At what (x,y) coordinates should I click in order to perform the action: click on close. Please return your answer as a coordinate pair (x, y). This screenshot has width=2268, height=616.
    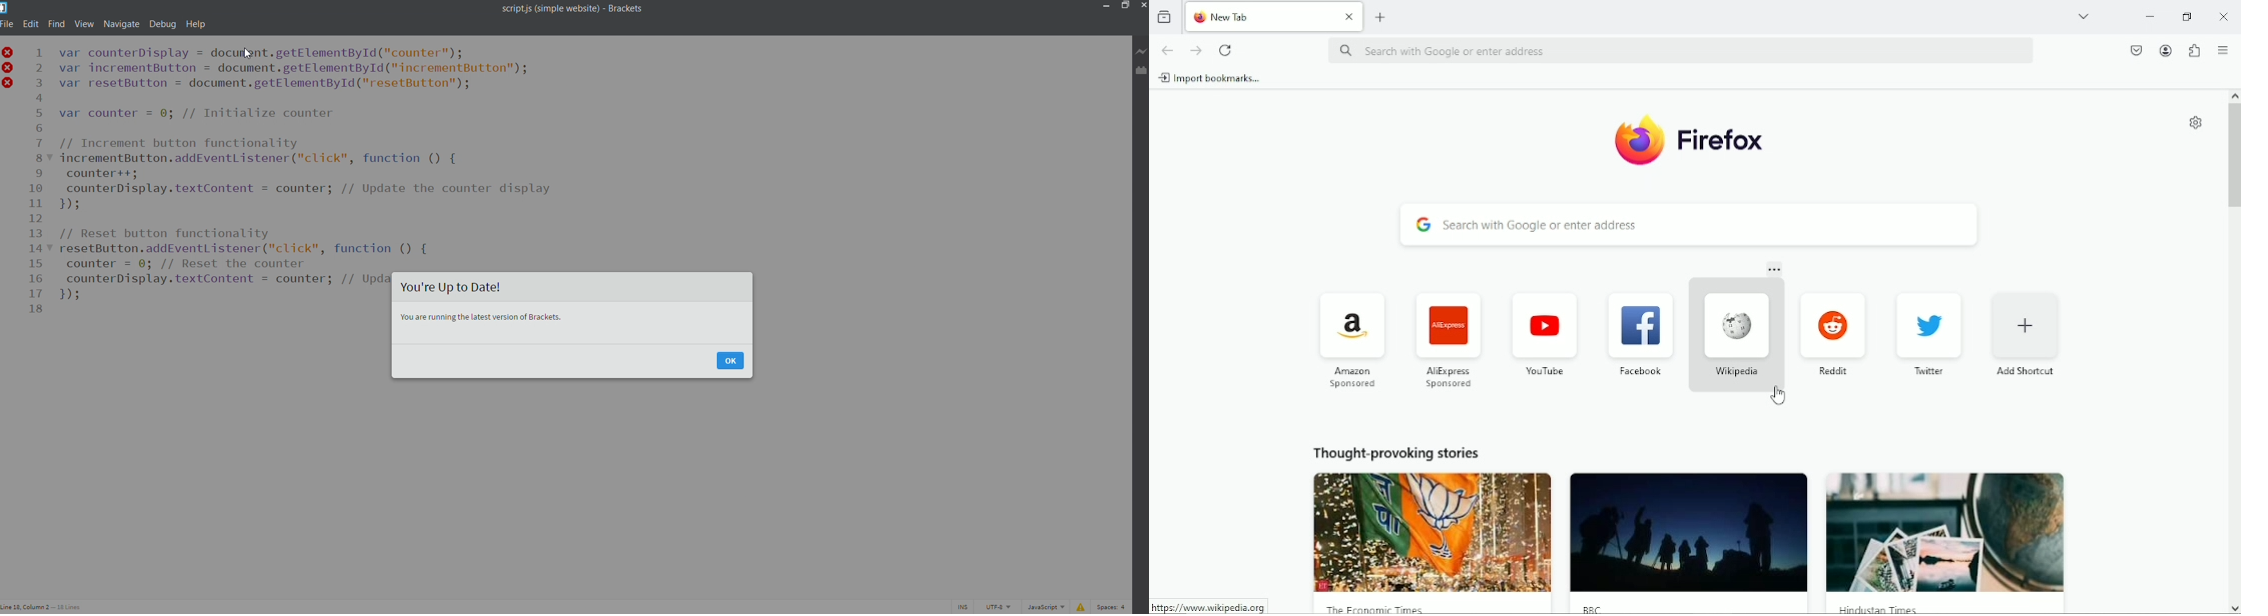
    Looking at the image, I should click on (1349, 16).